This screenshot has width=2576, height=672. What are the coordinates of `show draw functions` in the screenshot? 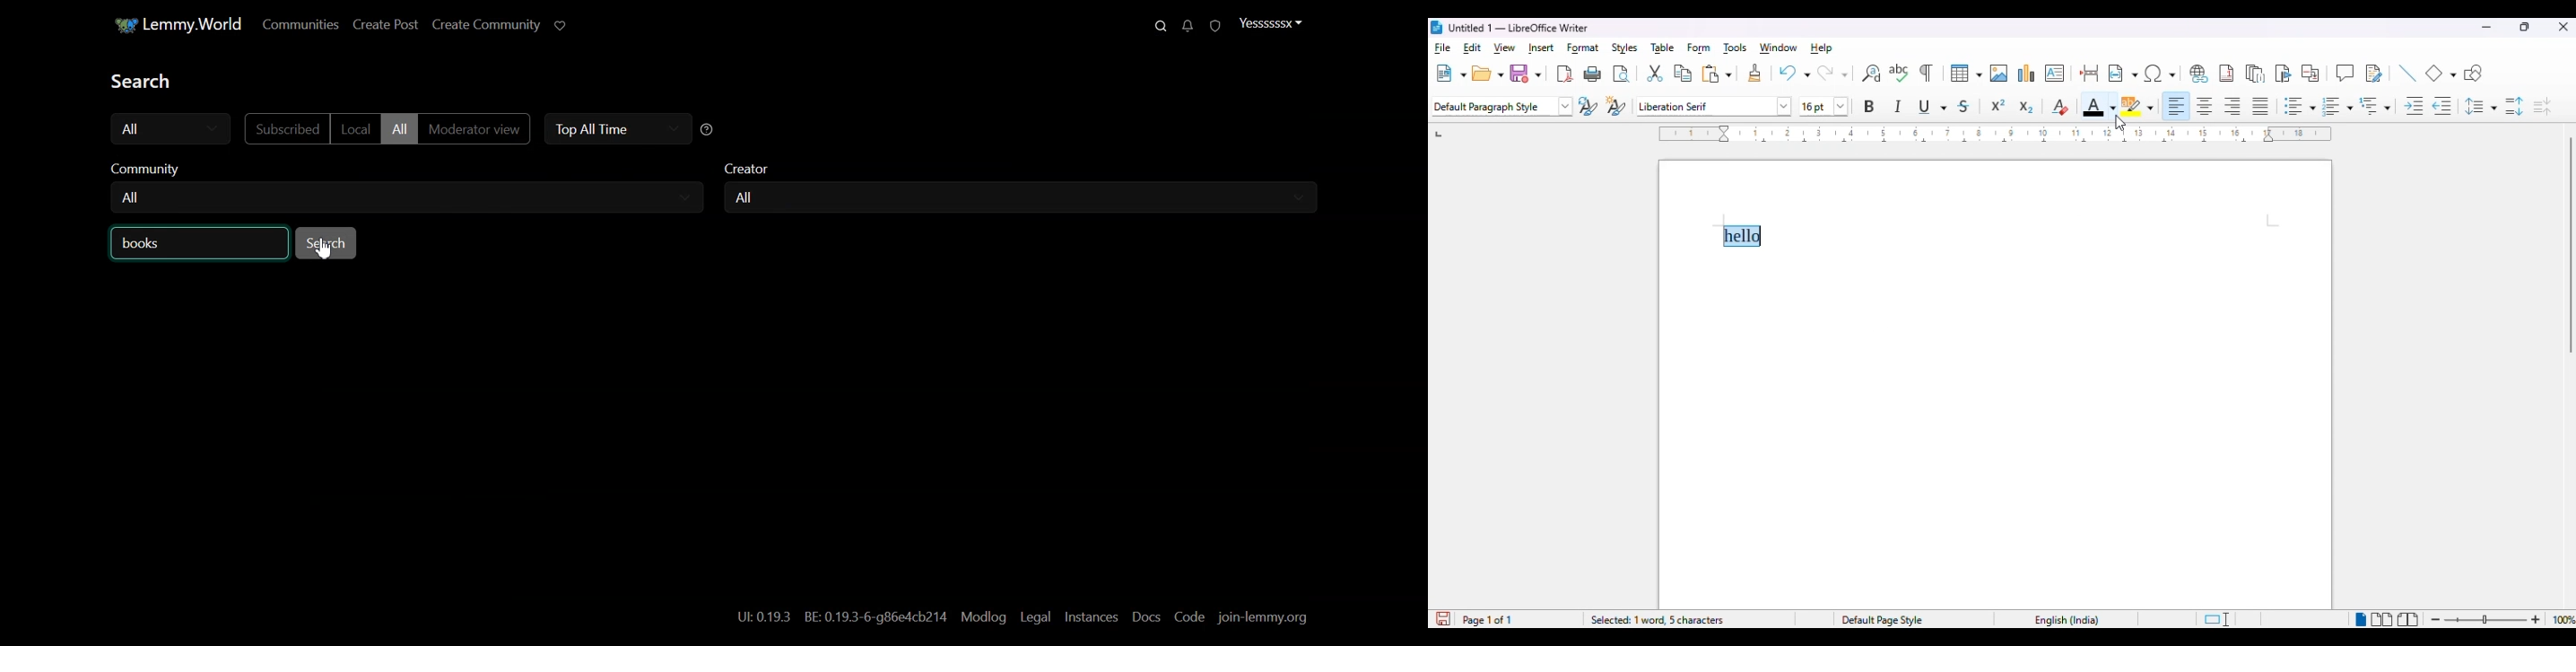 It's located at (2474, 74).